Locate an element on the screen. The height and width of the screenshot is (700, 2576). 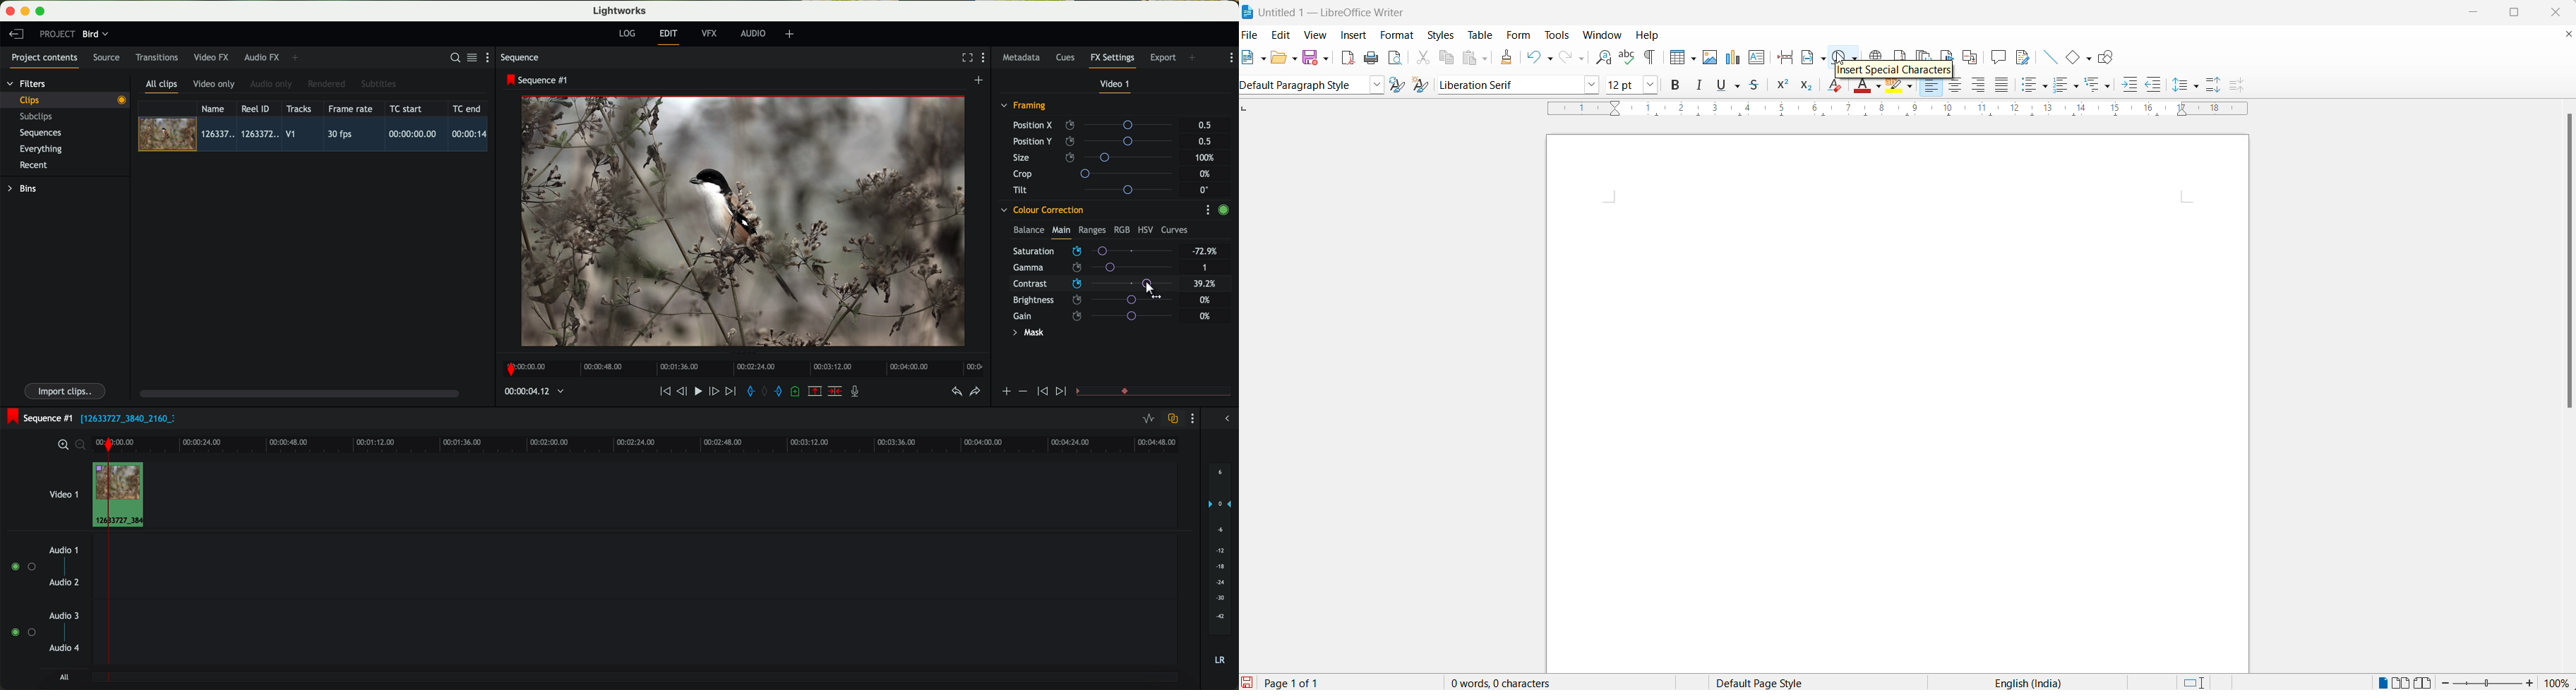
0.5 is located at coordinates (1205, 126).